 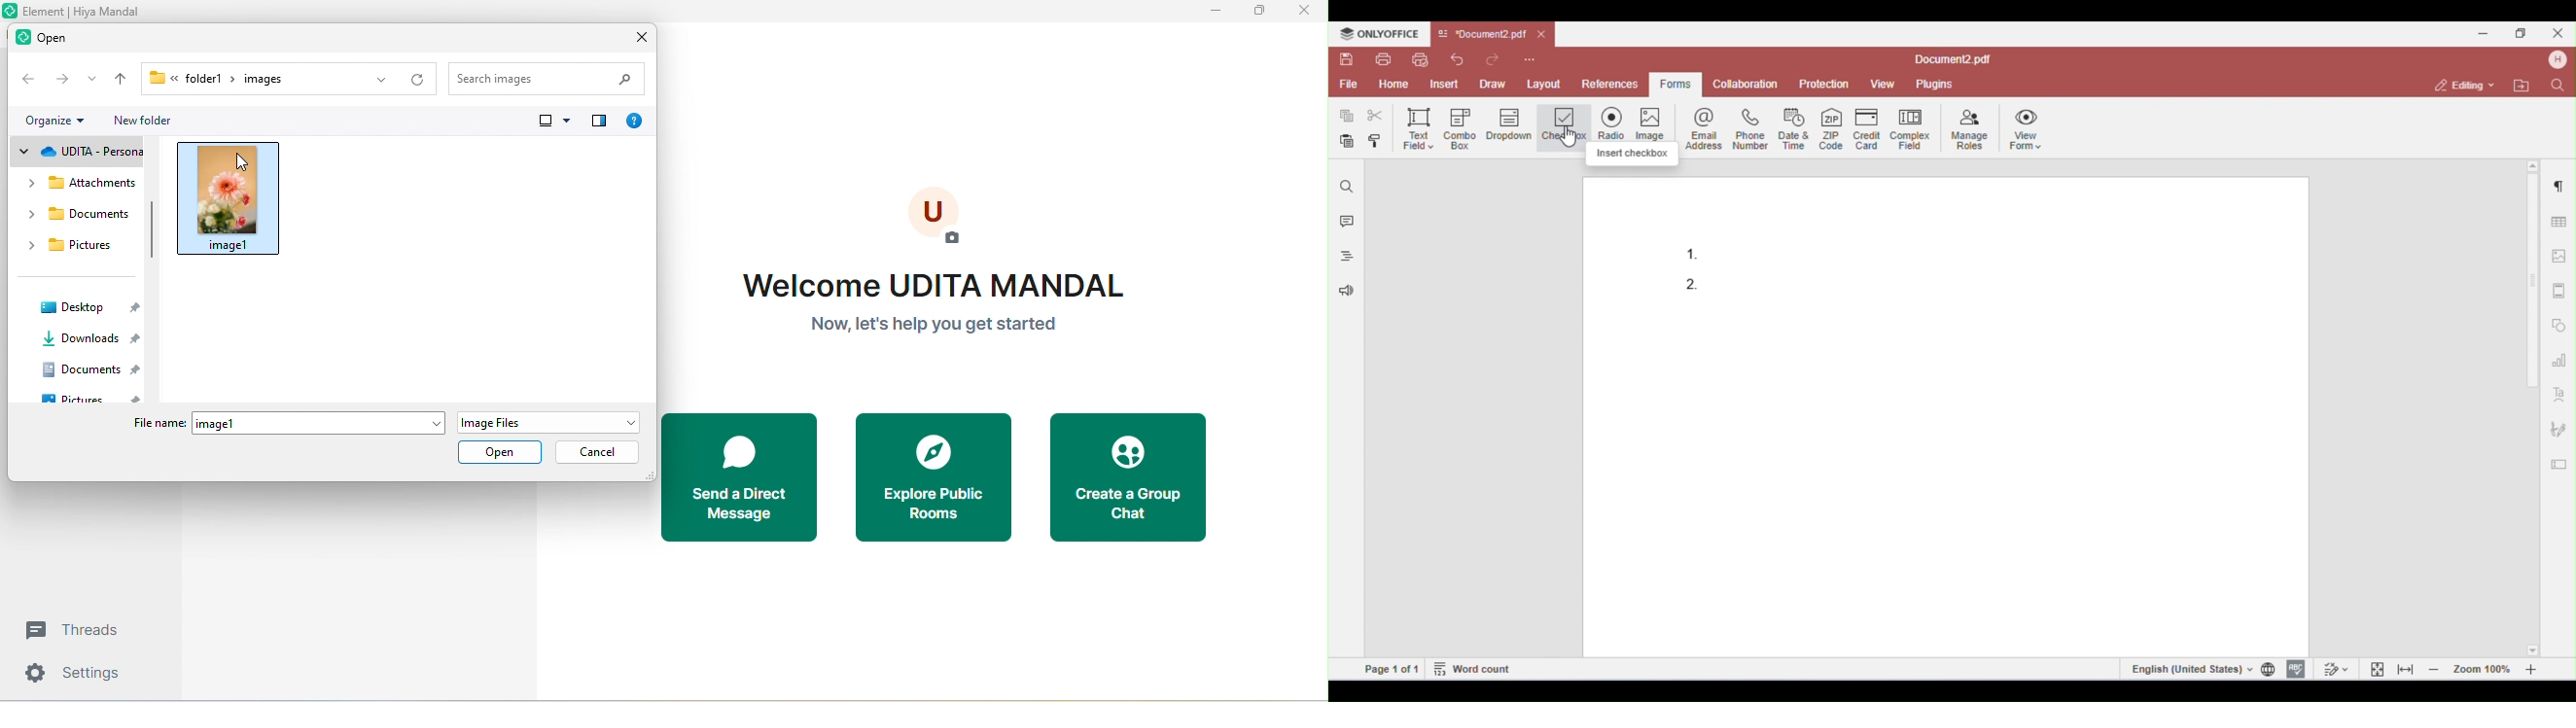 What do you see at coordinates (1303, 14) in the screenshot?
I see `close` at bounding box center [1303, 14].